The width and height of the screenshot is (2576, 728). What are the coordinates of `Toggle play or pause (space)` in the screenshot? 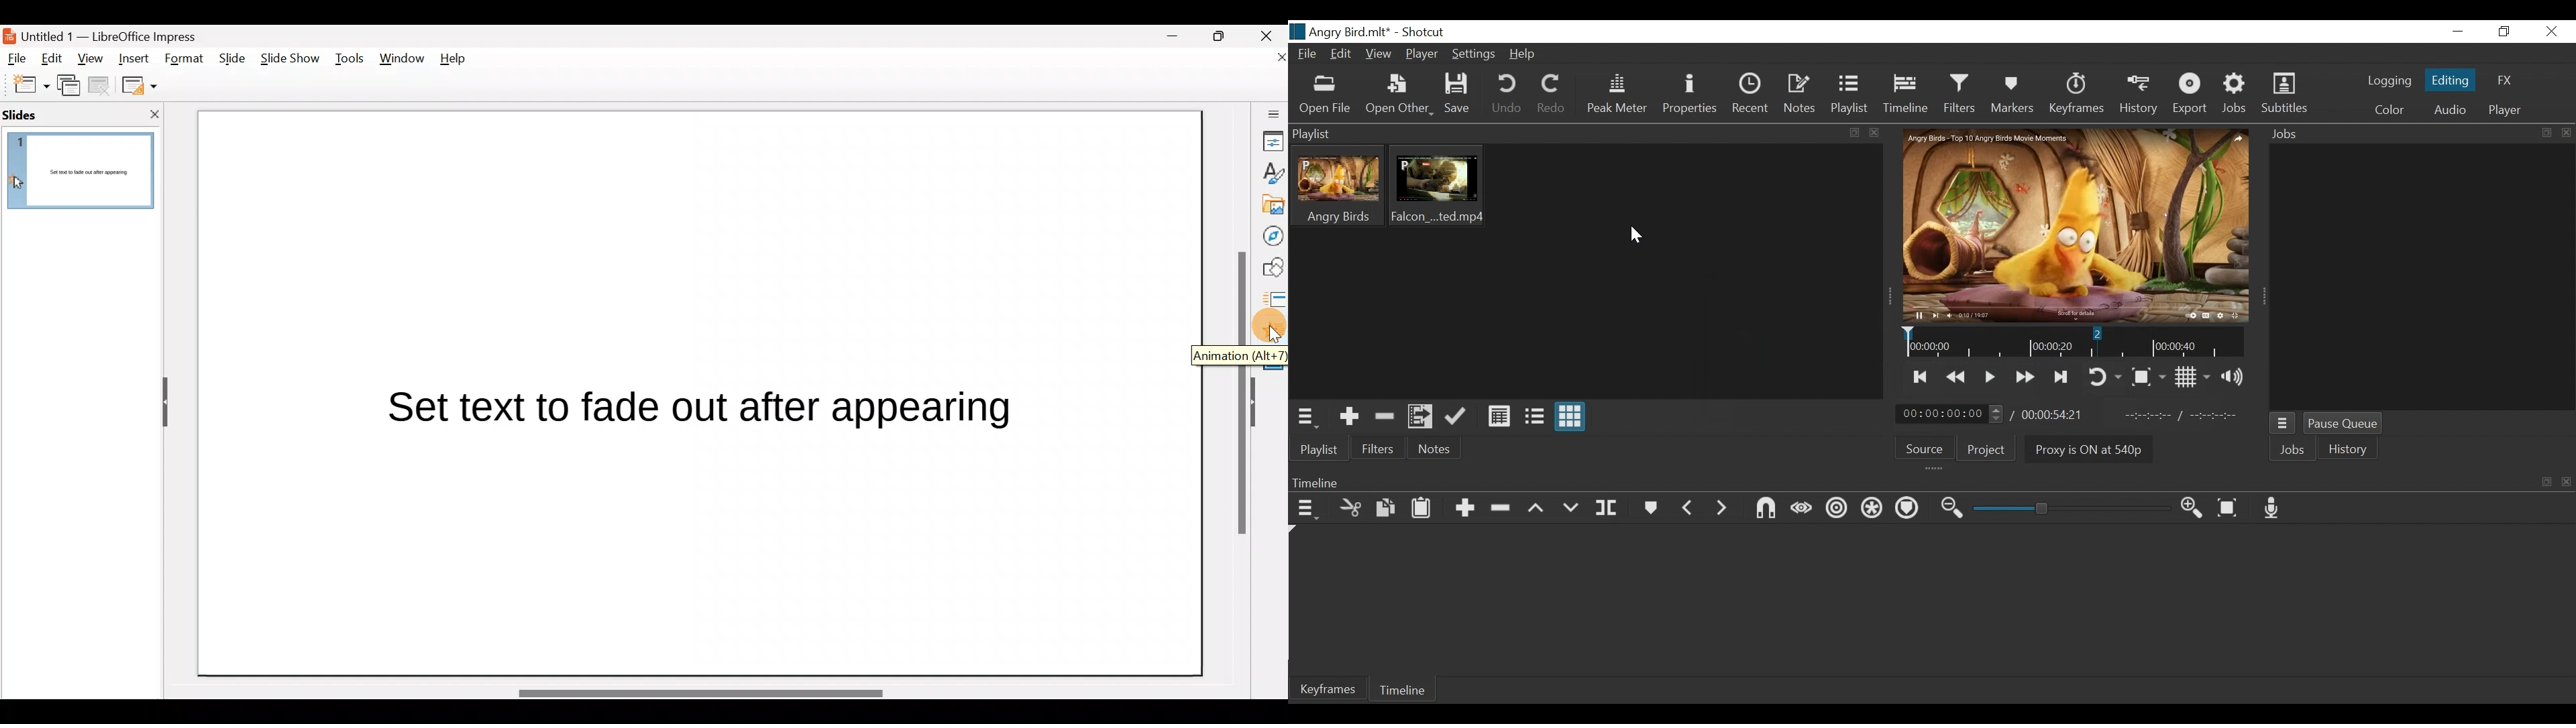 It's located at (1990, 377).